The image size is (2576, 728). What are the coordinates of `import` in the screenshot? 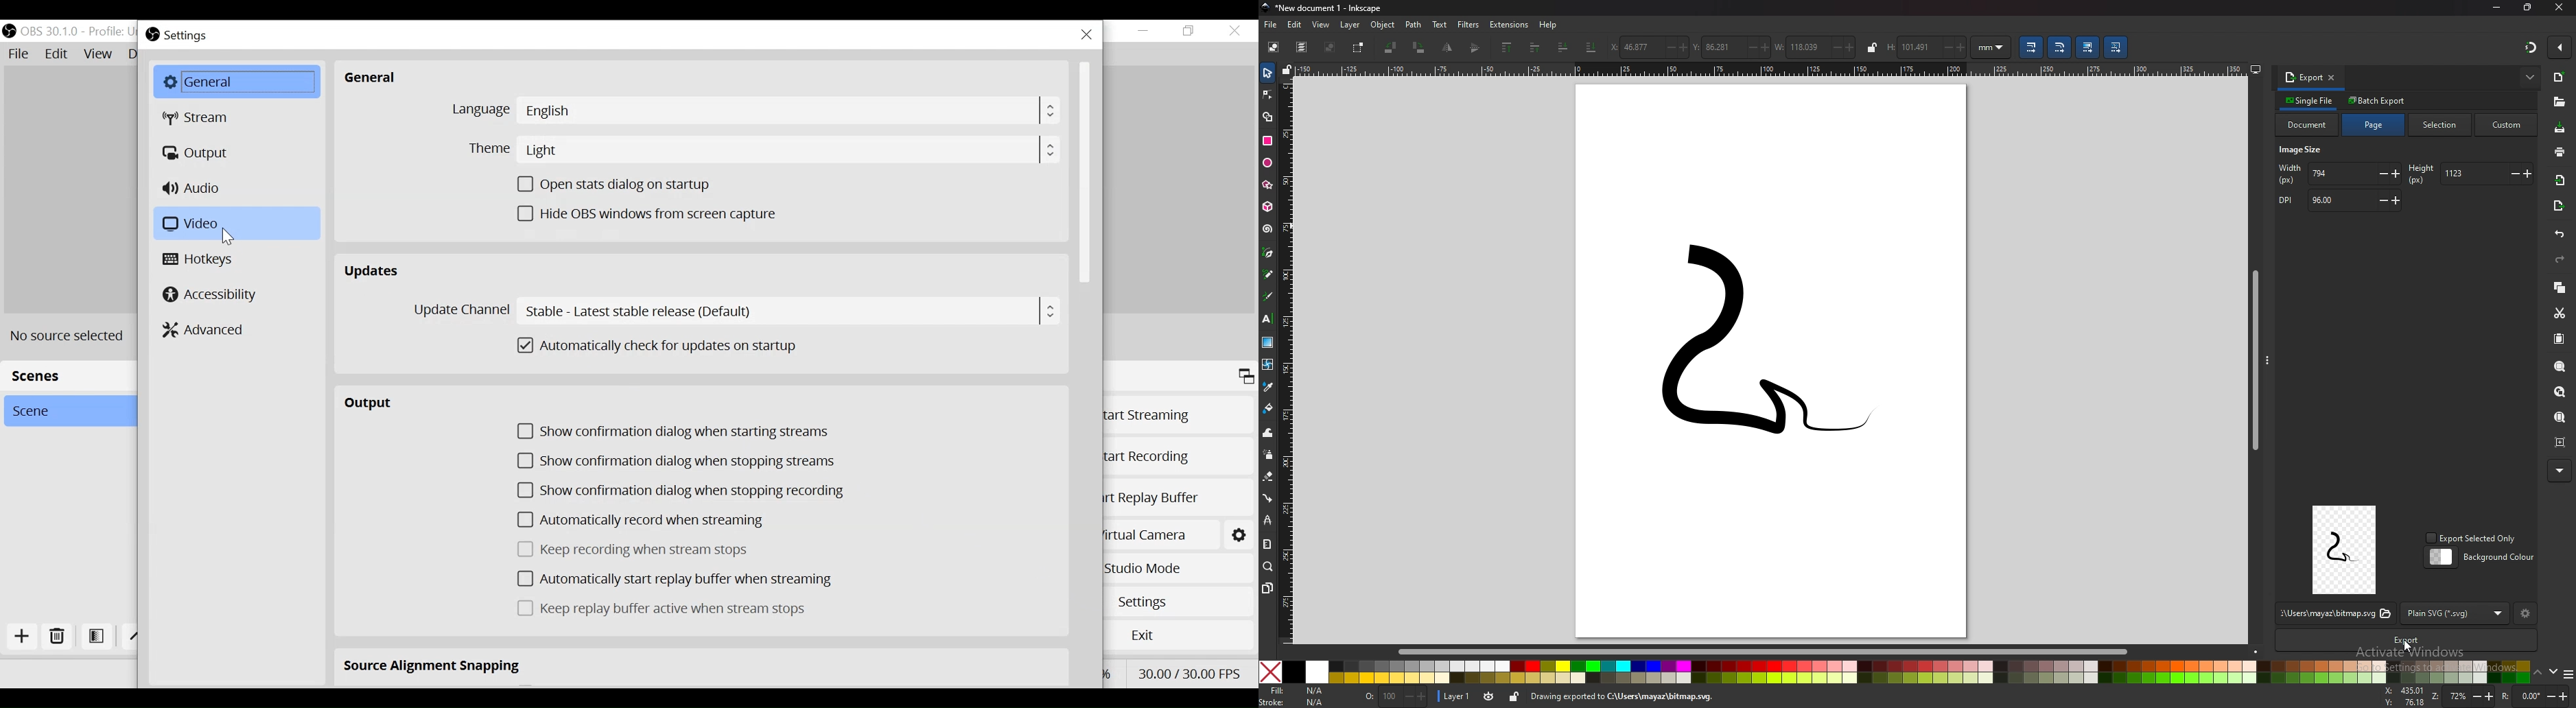 It's located at (2561, 180).